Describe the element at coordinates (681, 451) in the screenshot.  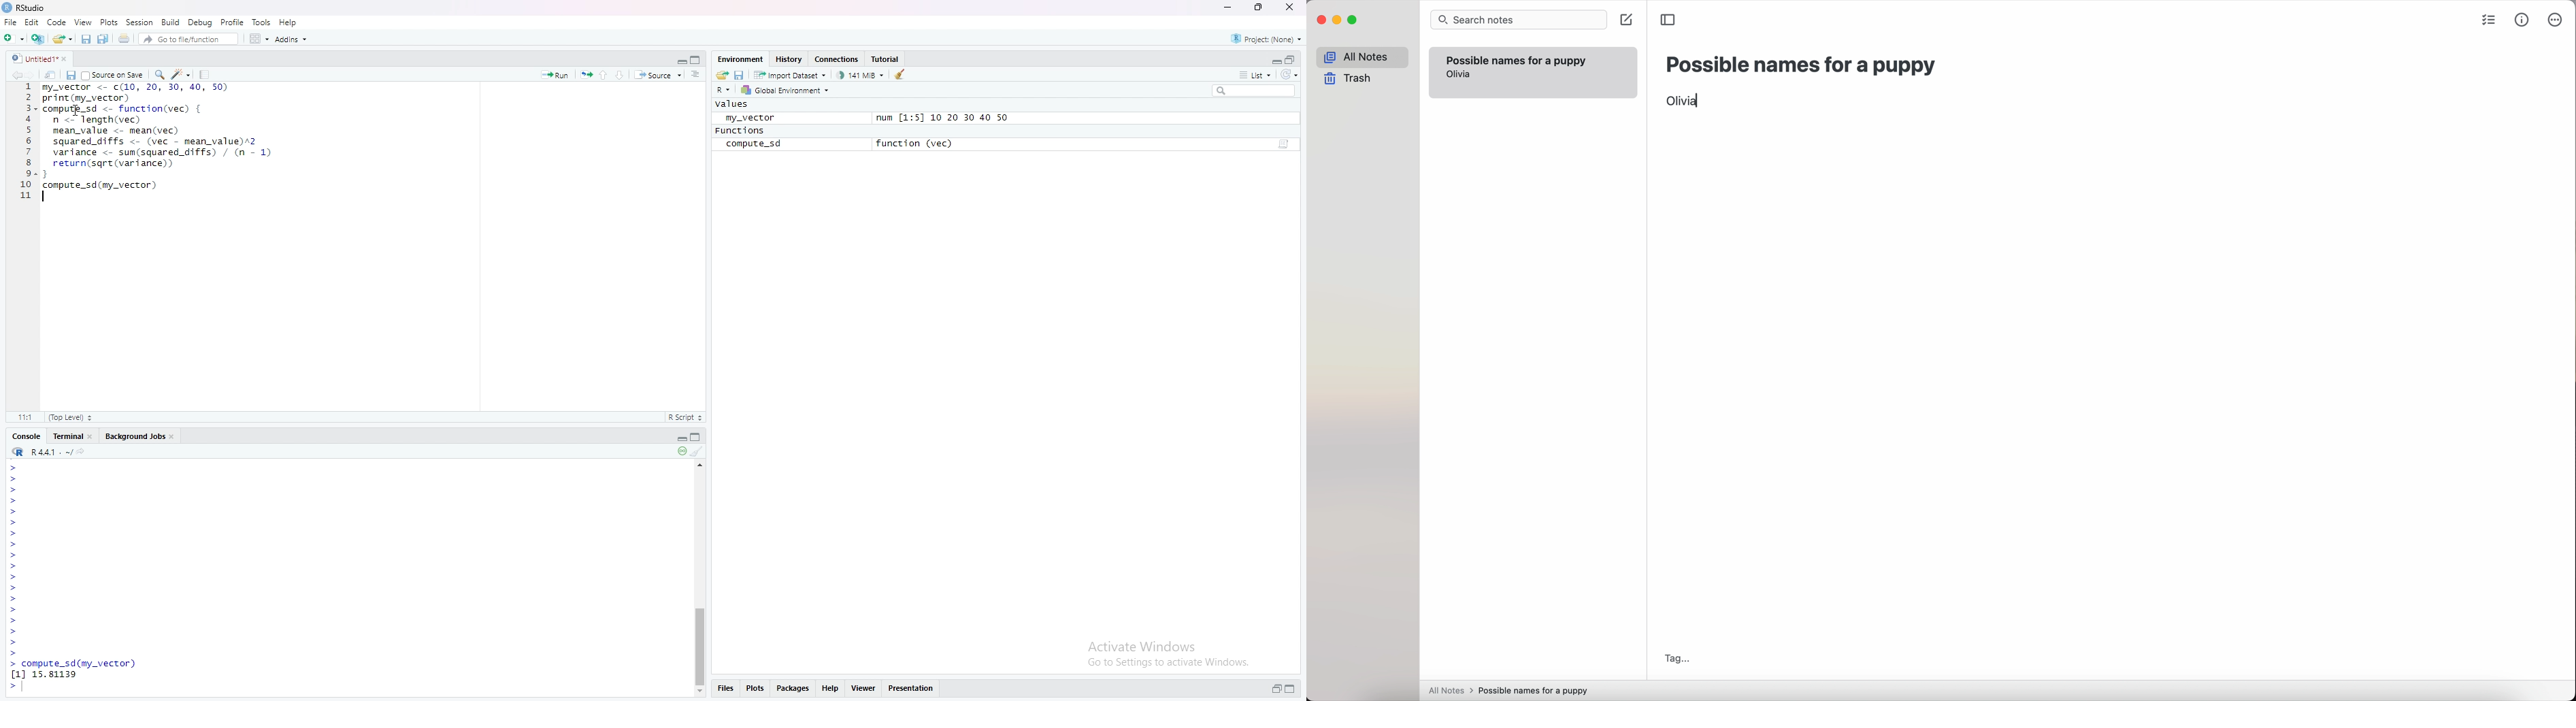
I see `Session suspend timeout passed: A child process is running` at that location.